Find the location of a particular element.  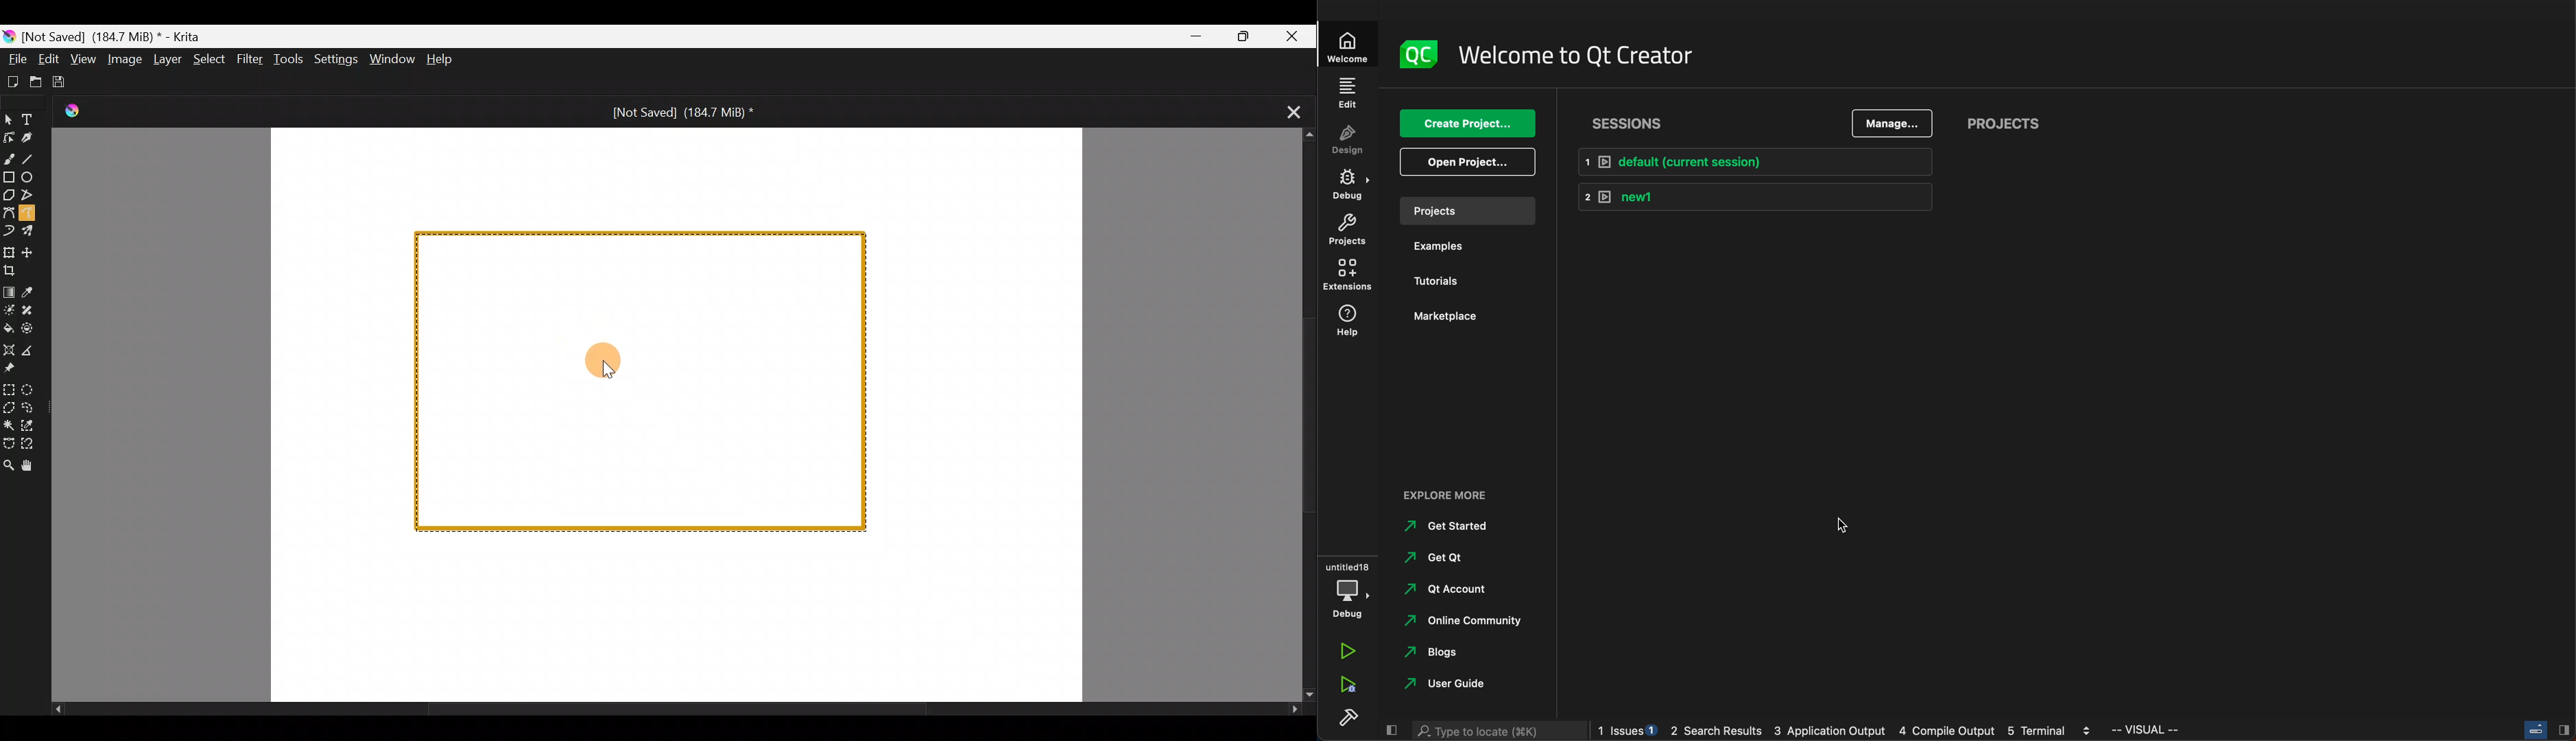

build is located at coordinates (1347, 720).